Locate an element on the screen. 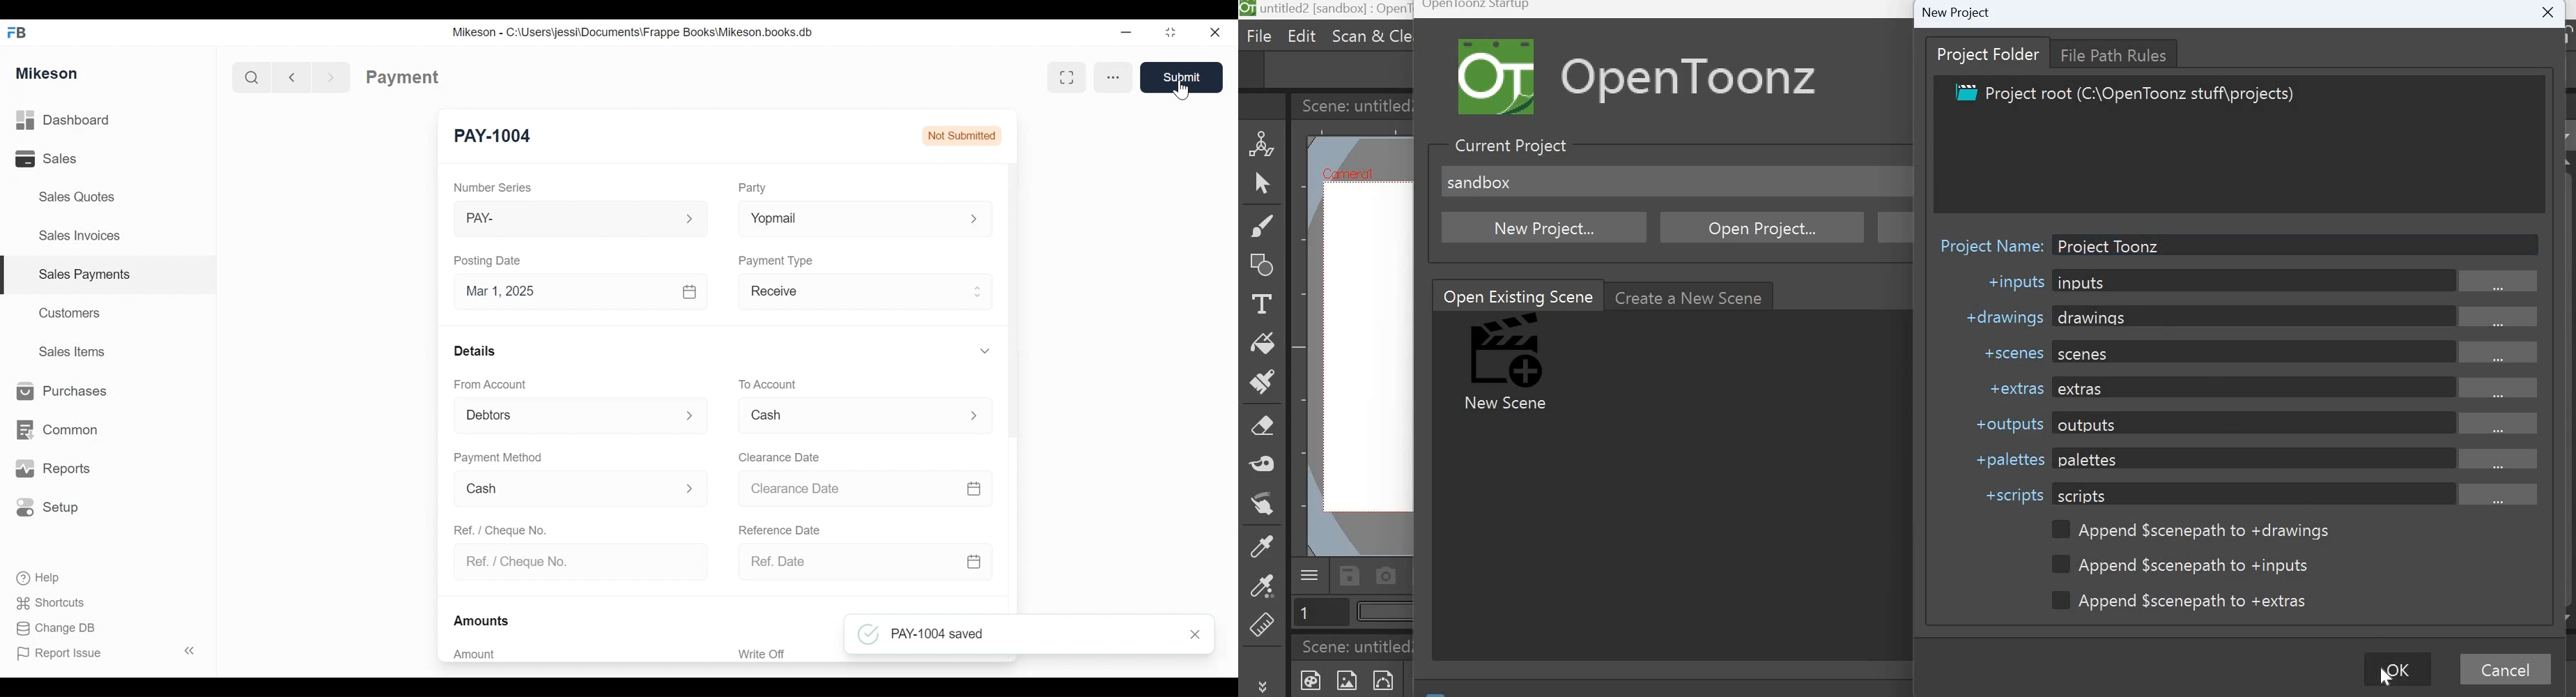 Image resolution: width=2576 pixels, height=700 pixels. Receive is located at coordinates (872, 294).